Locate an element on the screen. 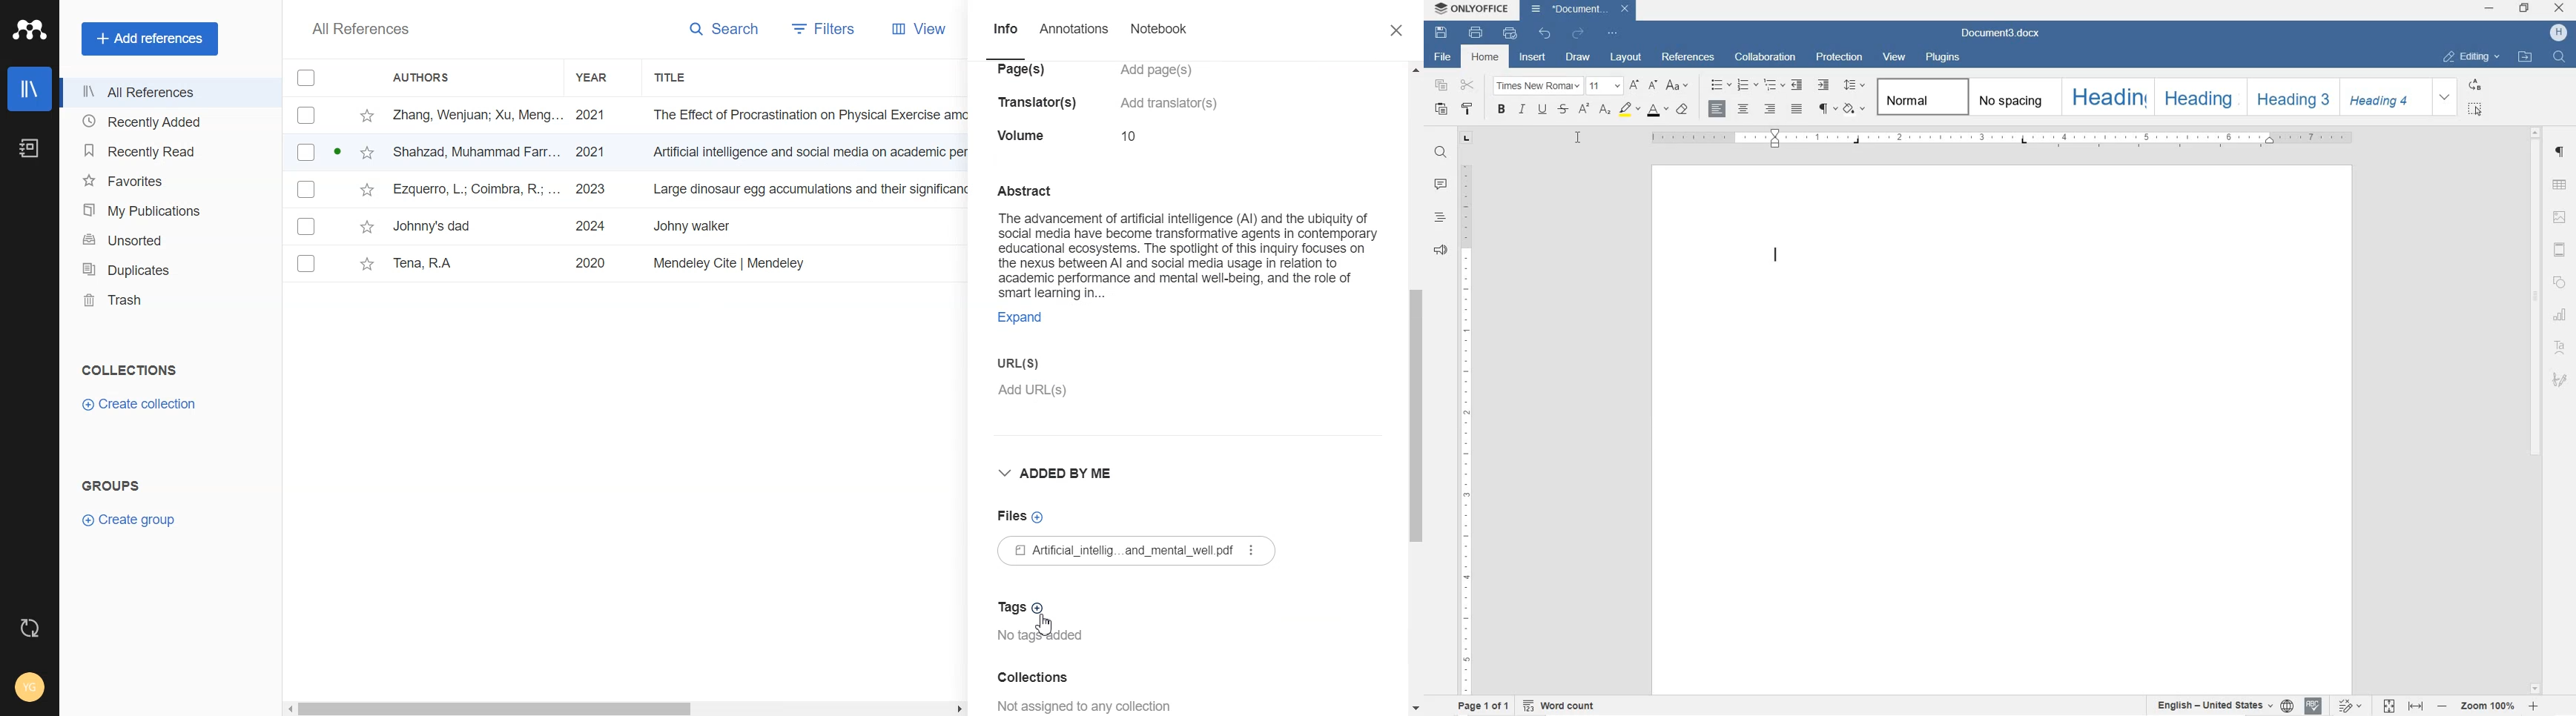 This screenshot has height=728, width=2576. CHART is located at coordinates (2561, 315).